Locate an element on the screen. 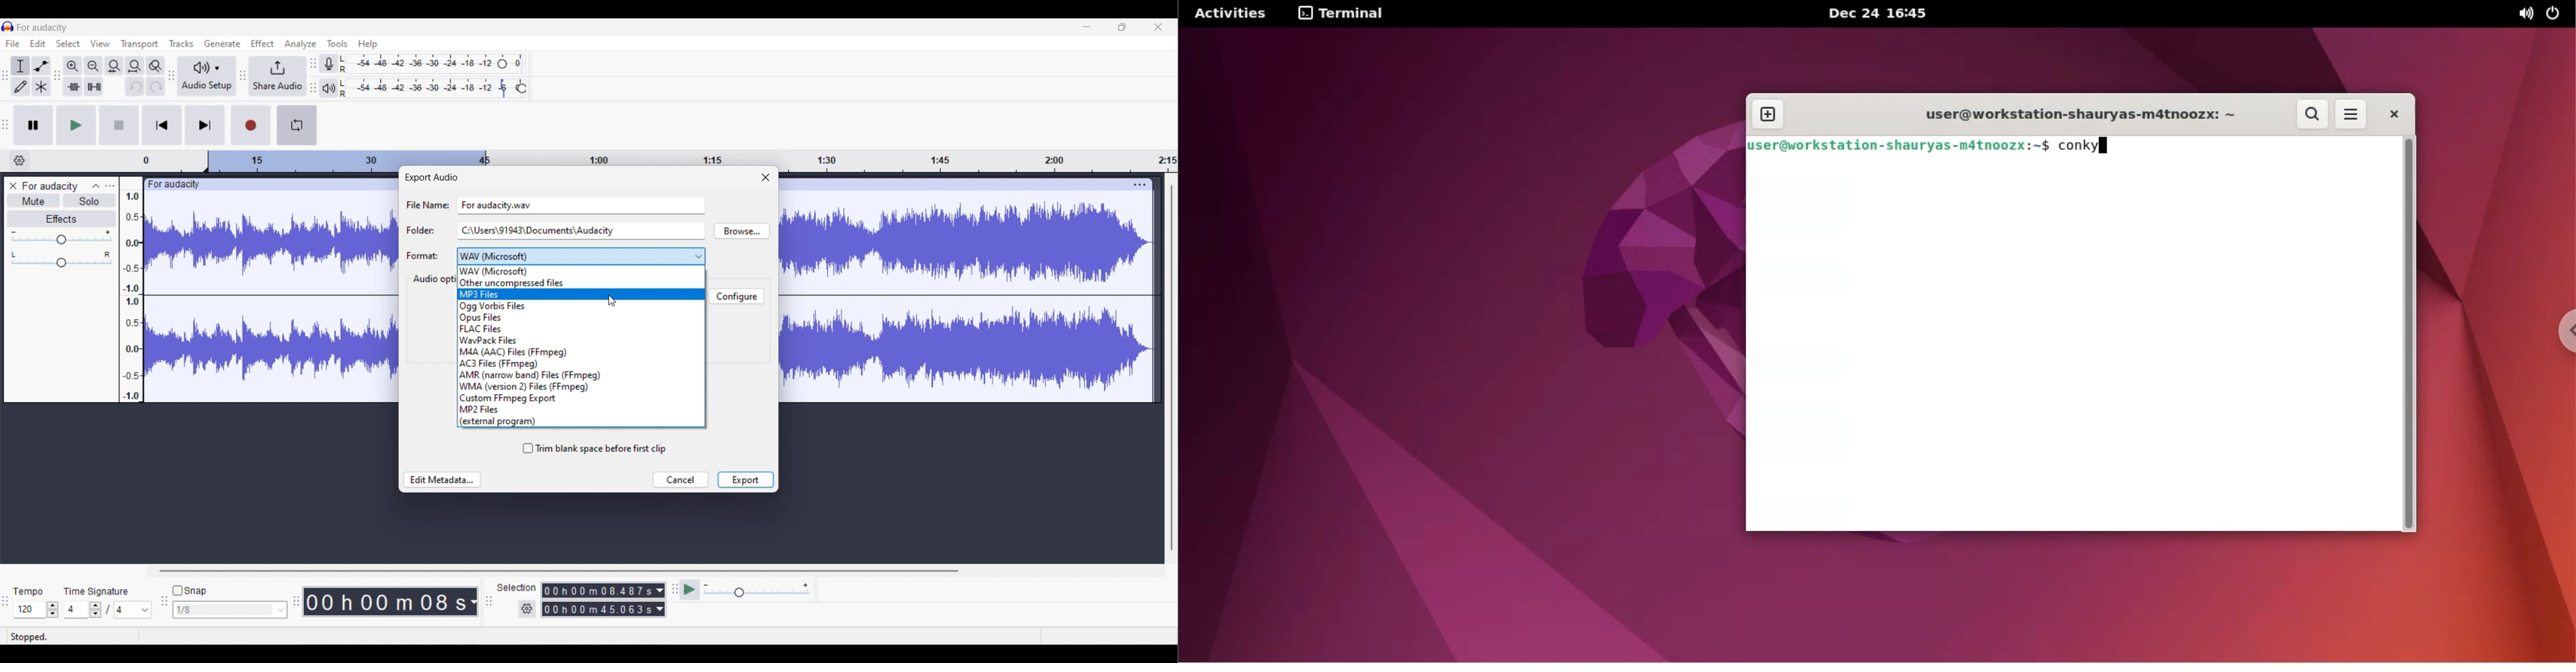  File menu is located at coordinates (13, 43).